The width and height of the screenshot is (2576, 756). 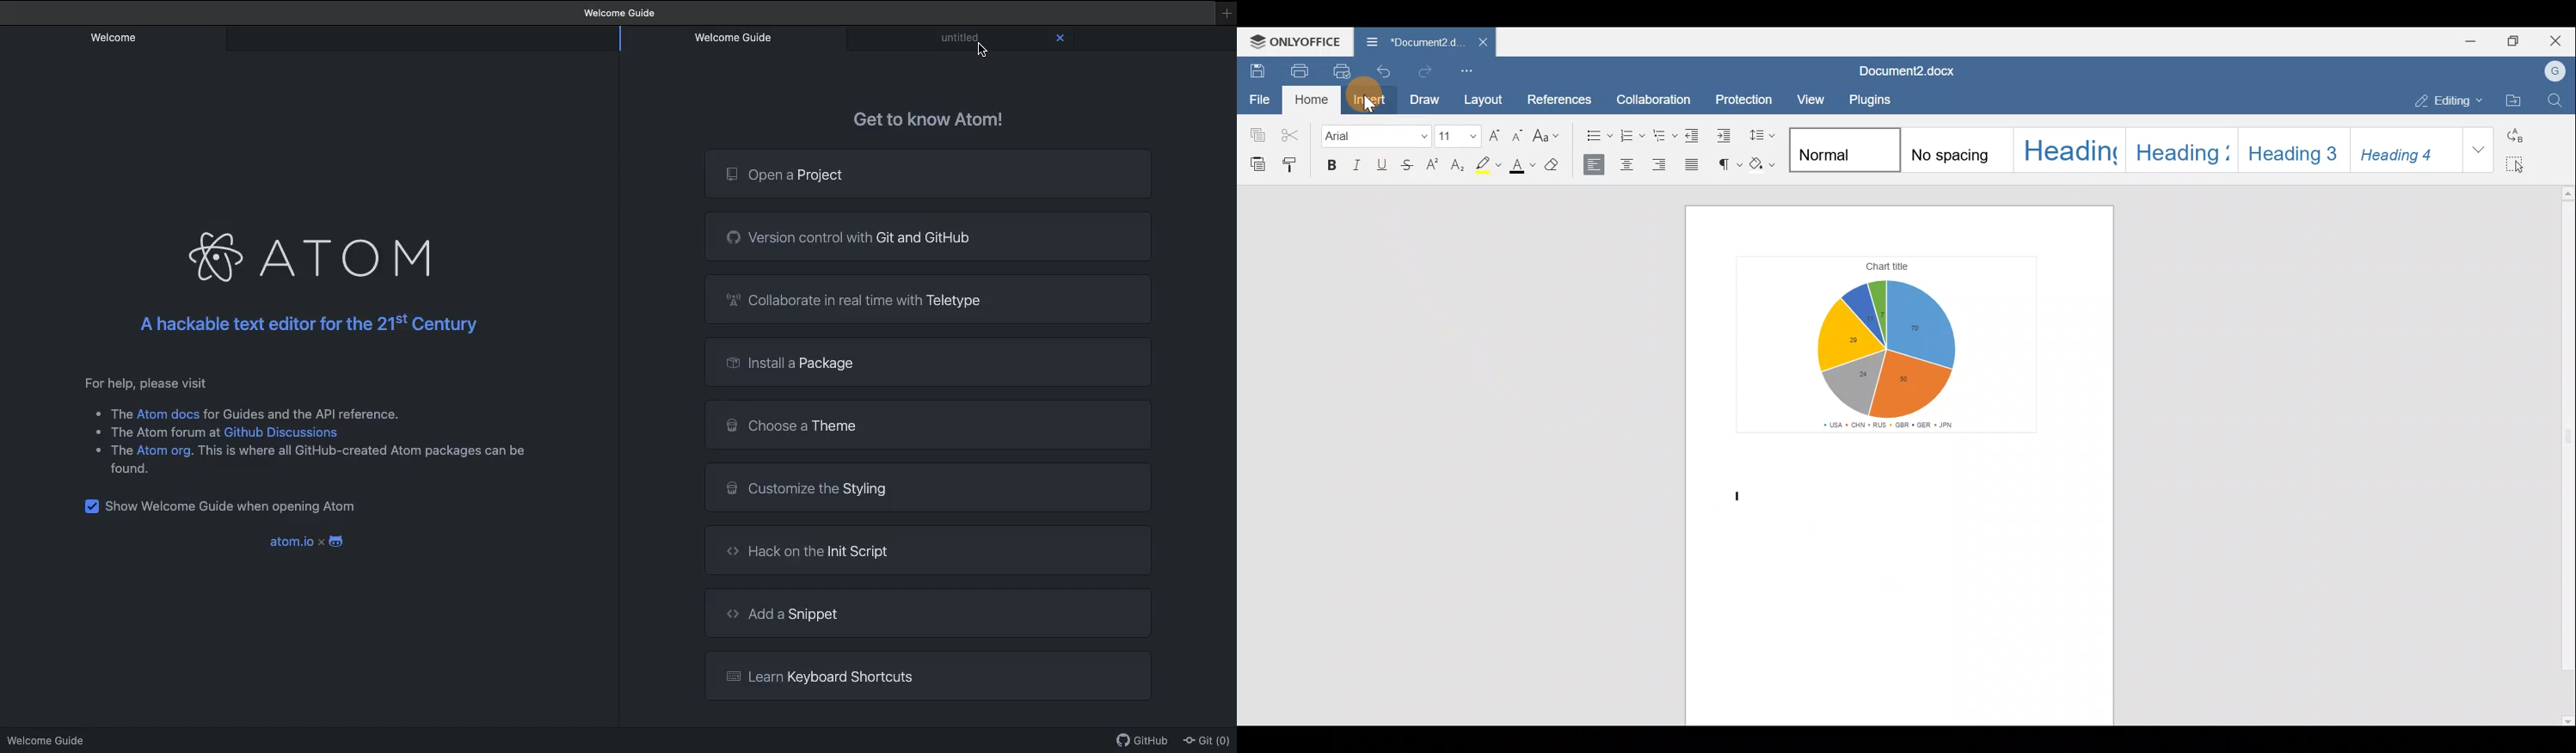 What do you see at coordinates (1429, 101) in the screenshot?
I see `Draw` at bounding box center [1429, 101].